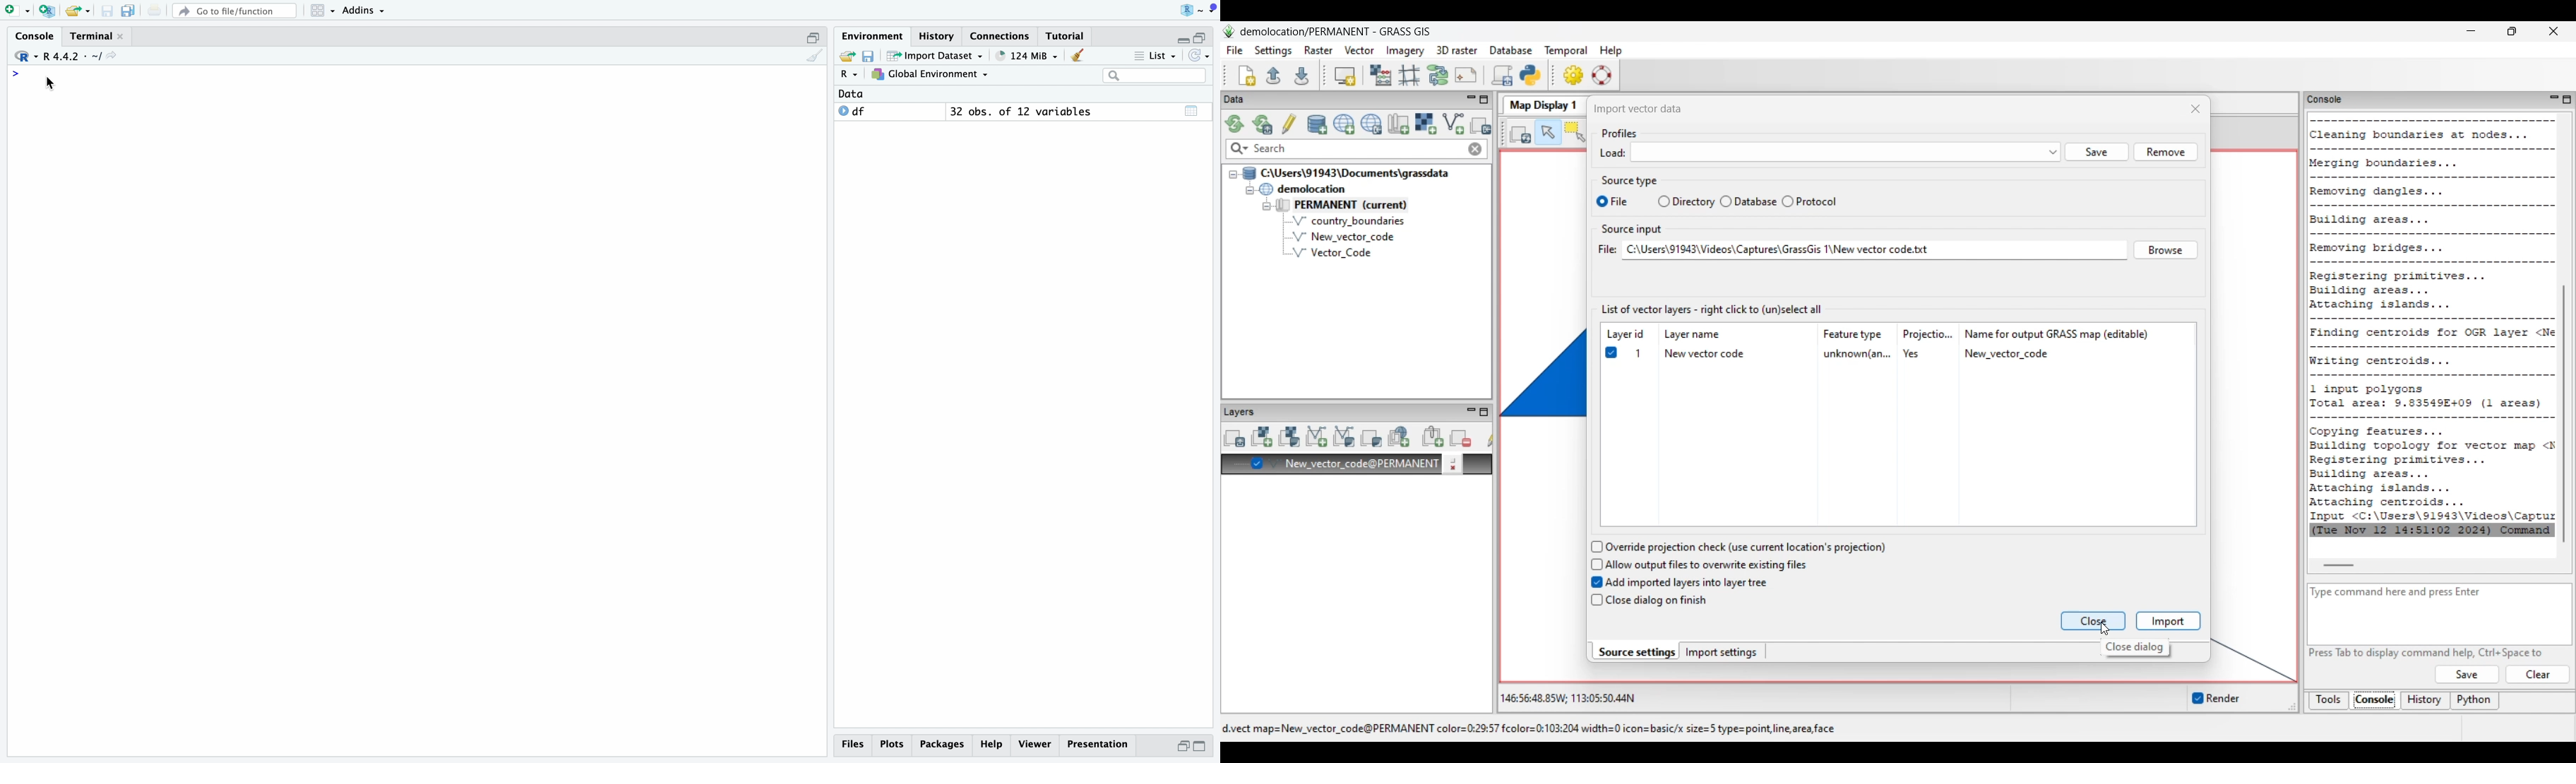 This screenshot has height=784, width=2576. I want to click on Sync, so click(1199, 56).